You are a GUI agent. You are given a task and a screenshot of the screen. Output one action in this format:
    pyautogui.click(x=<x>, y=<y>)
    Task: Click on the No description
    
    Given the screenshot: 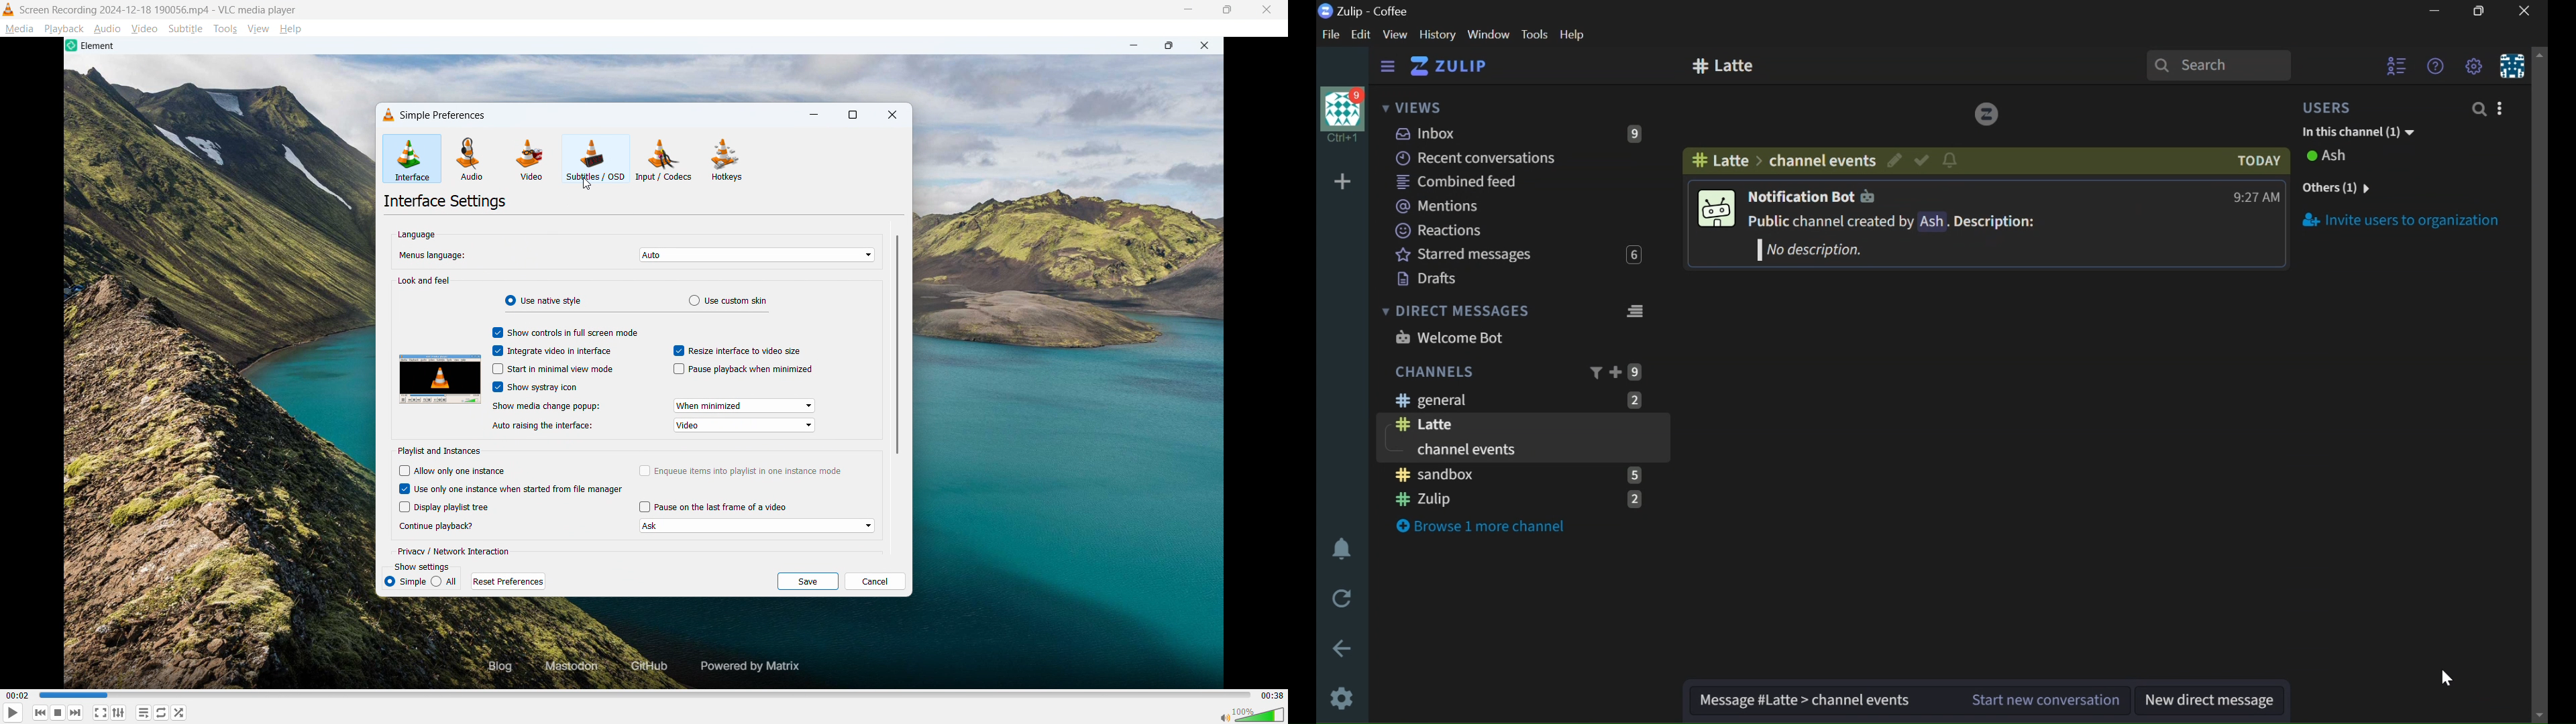 What is the action you would take?
    pyautogui.click(x=1807, y=250)
    